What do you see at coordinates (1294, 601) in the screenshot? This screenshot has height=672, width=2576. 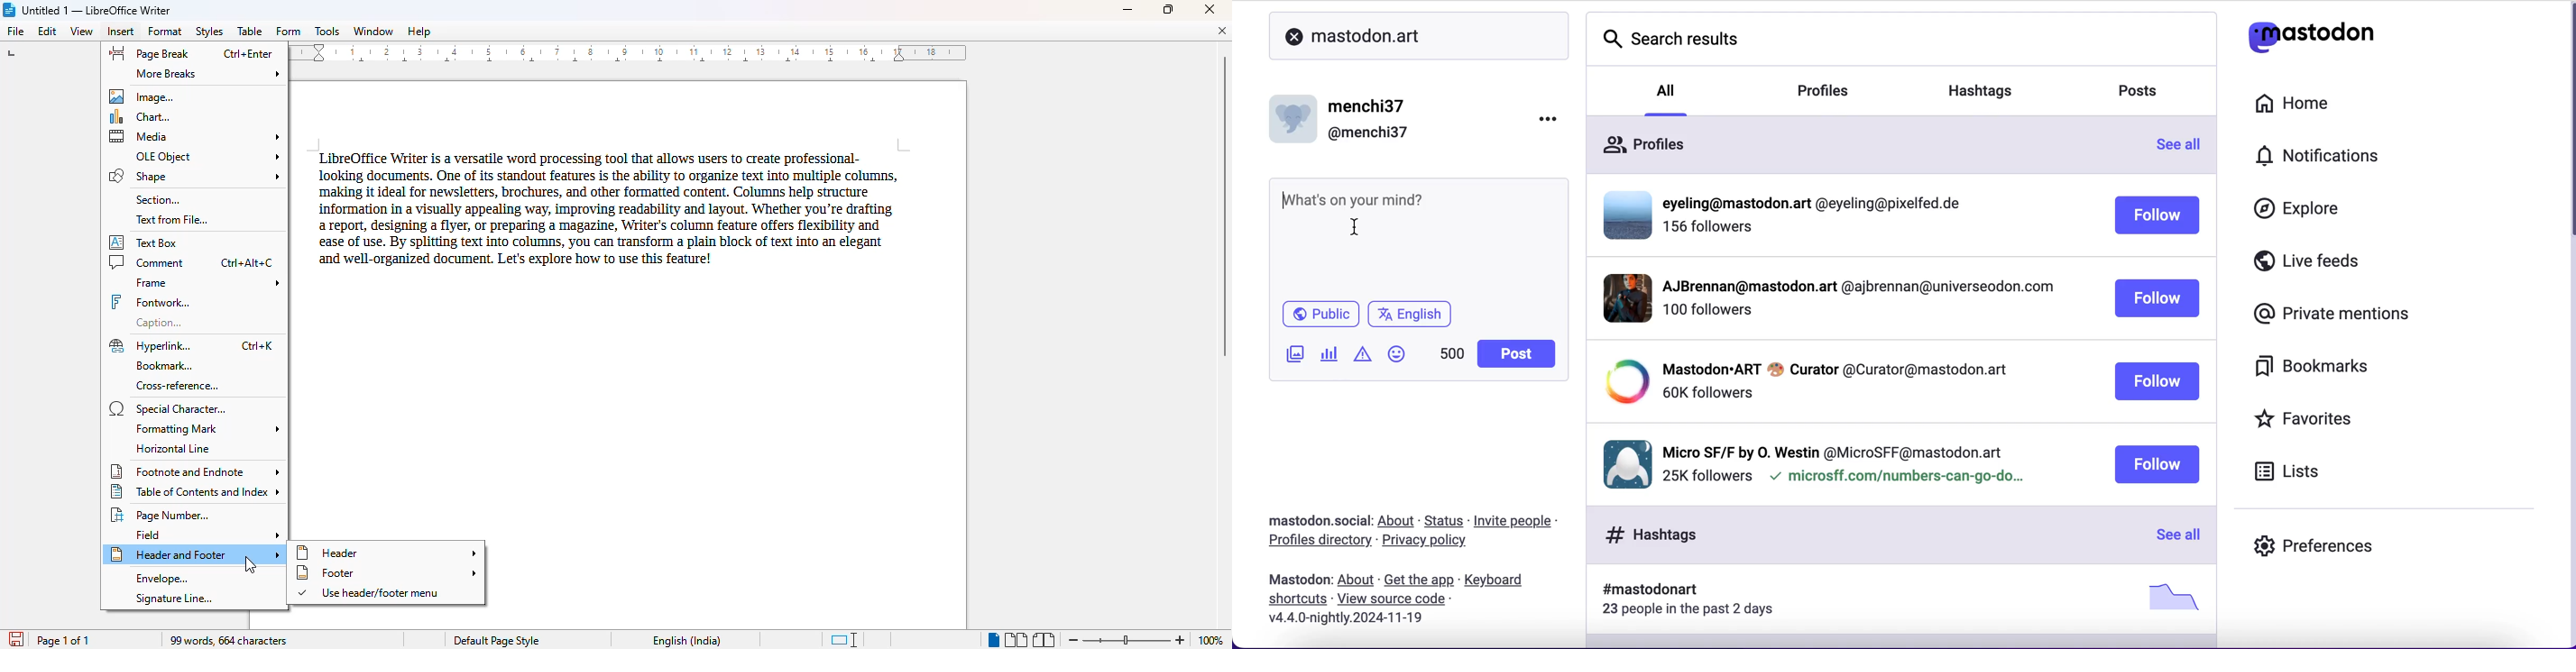 I see `shortcuts` at bounding box center [1294, 601].